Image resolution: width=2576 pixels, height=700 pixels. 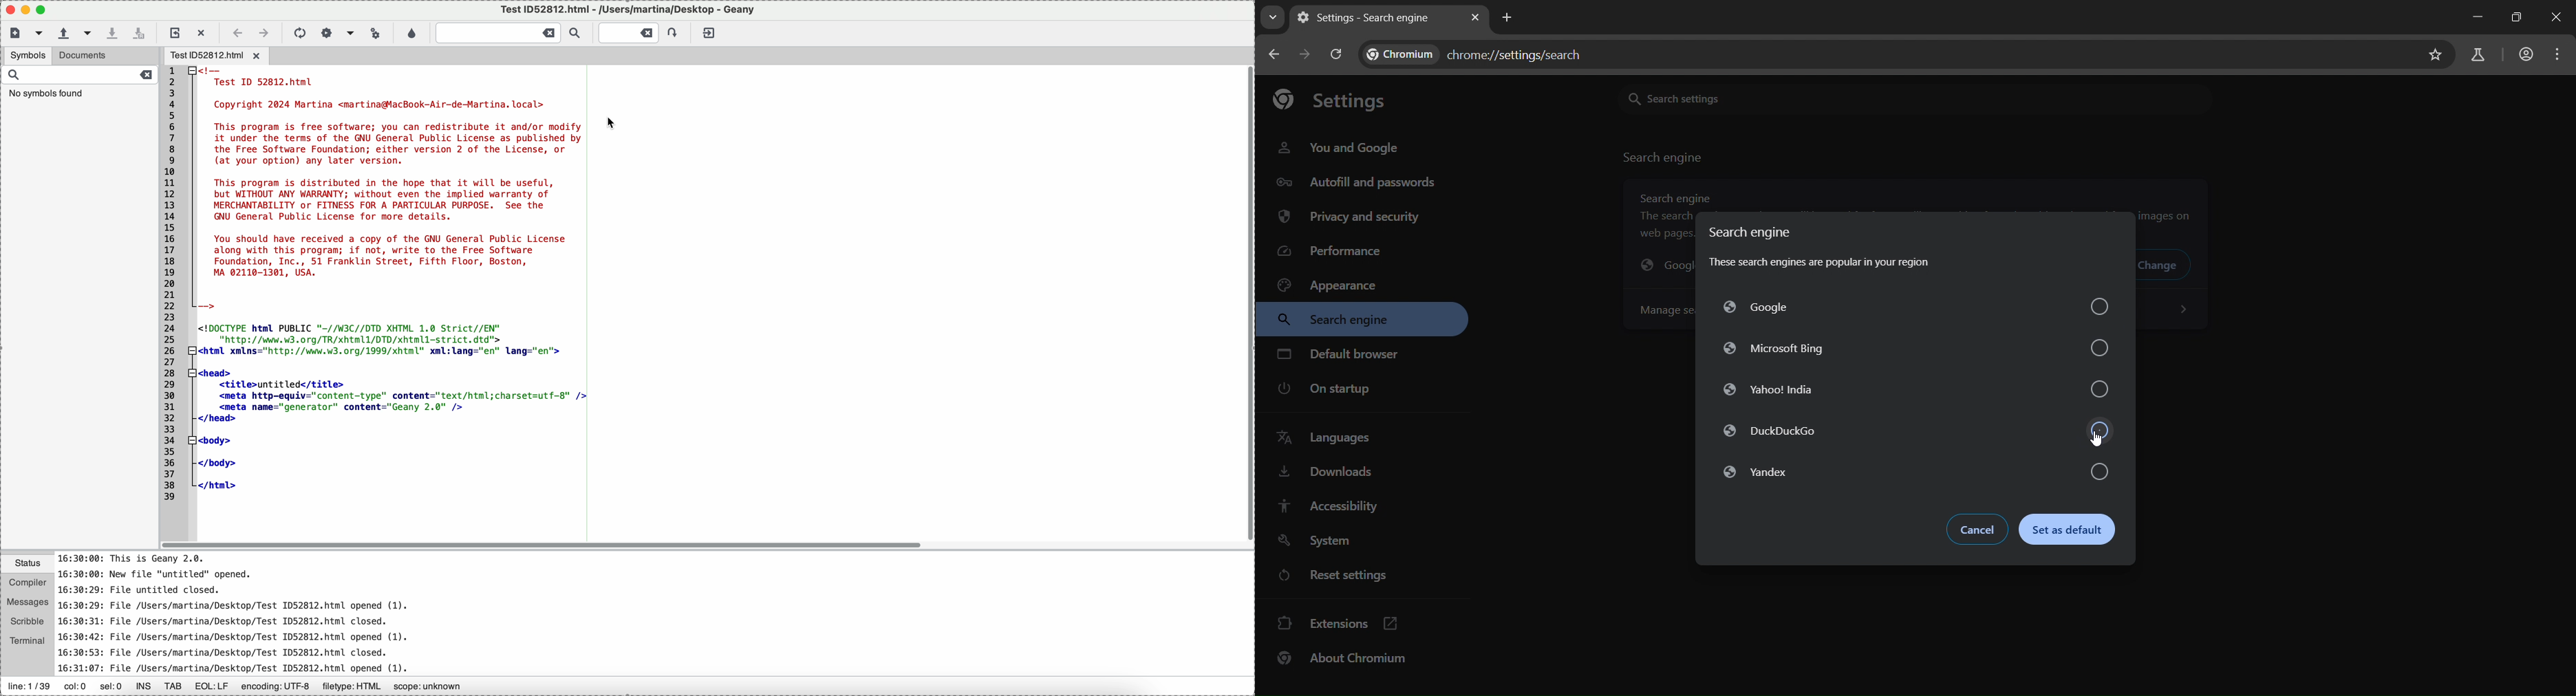 What do you see at coordinates (507, 33) in the screenshot?
I see `find the entered text in the current file` at bounding box center [507, 33].